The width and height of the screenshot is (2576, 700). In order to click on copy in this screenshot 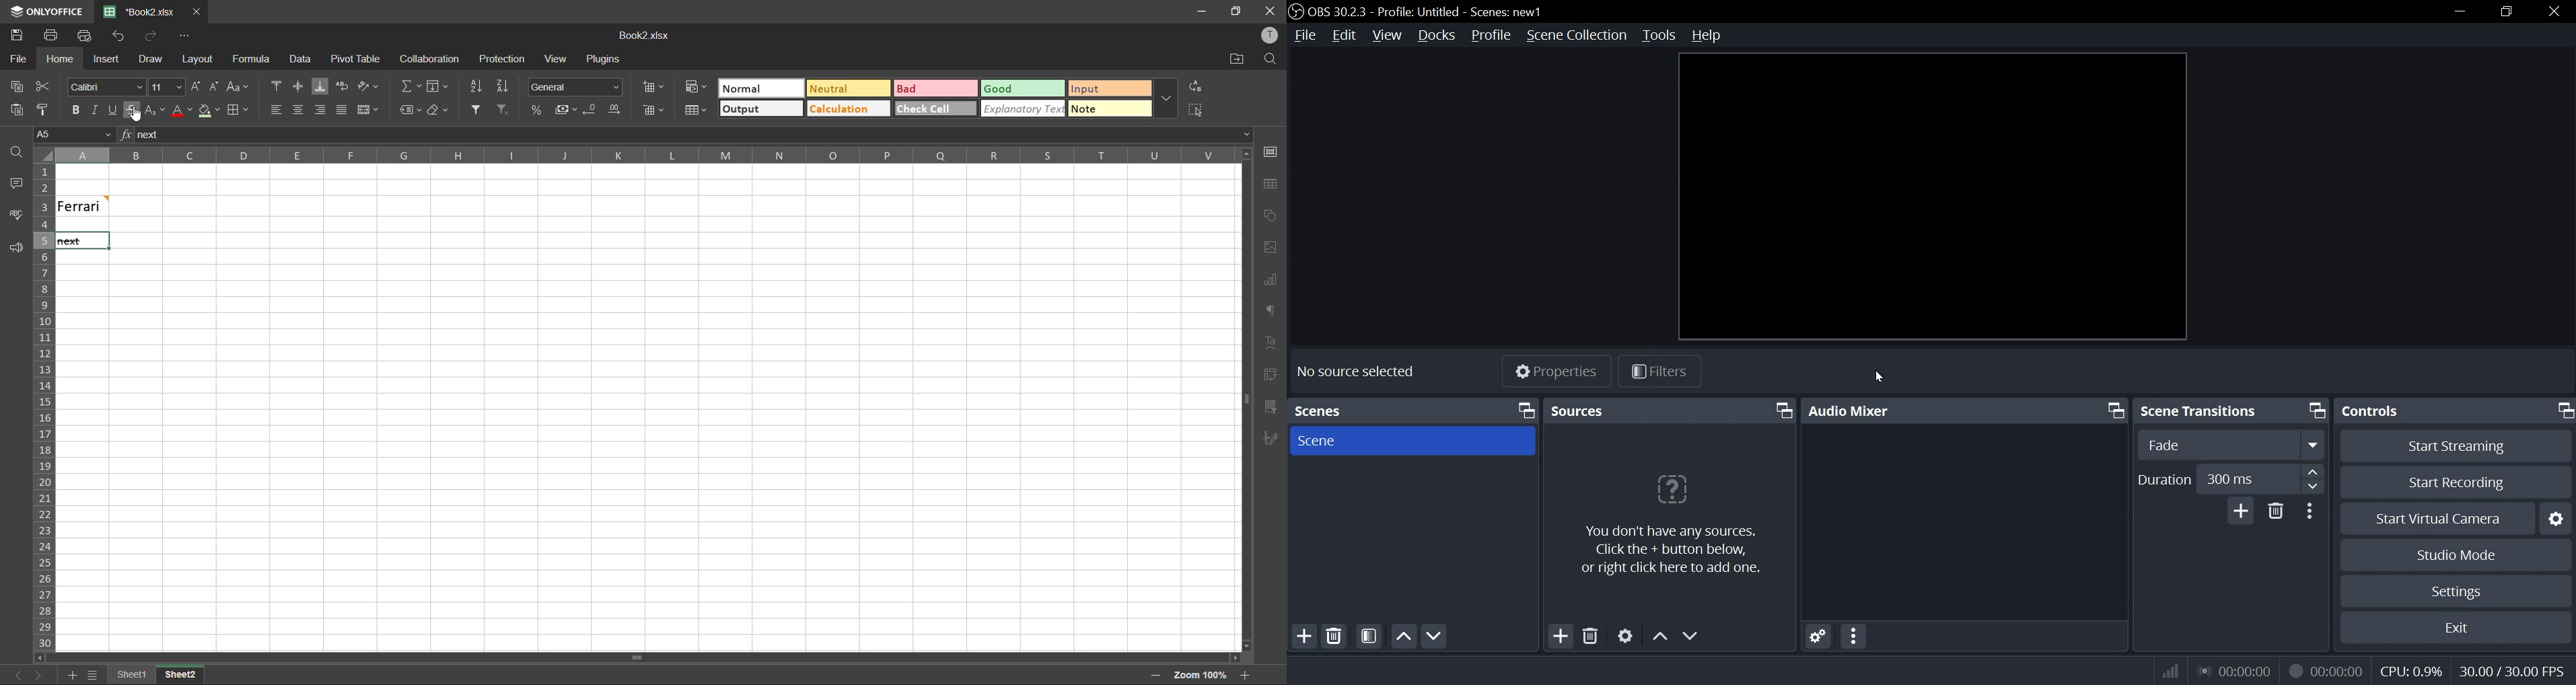, I will do `click(15, 87)`.